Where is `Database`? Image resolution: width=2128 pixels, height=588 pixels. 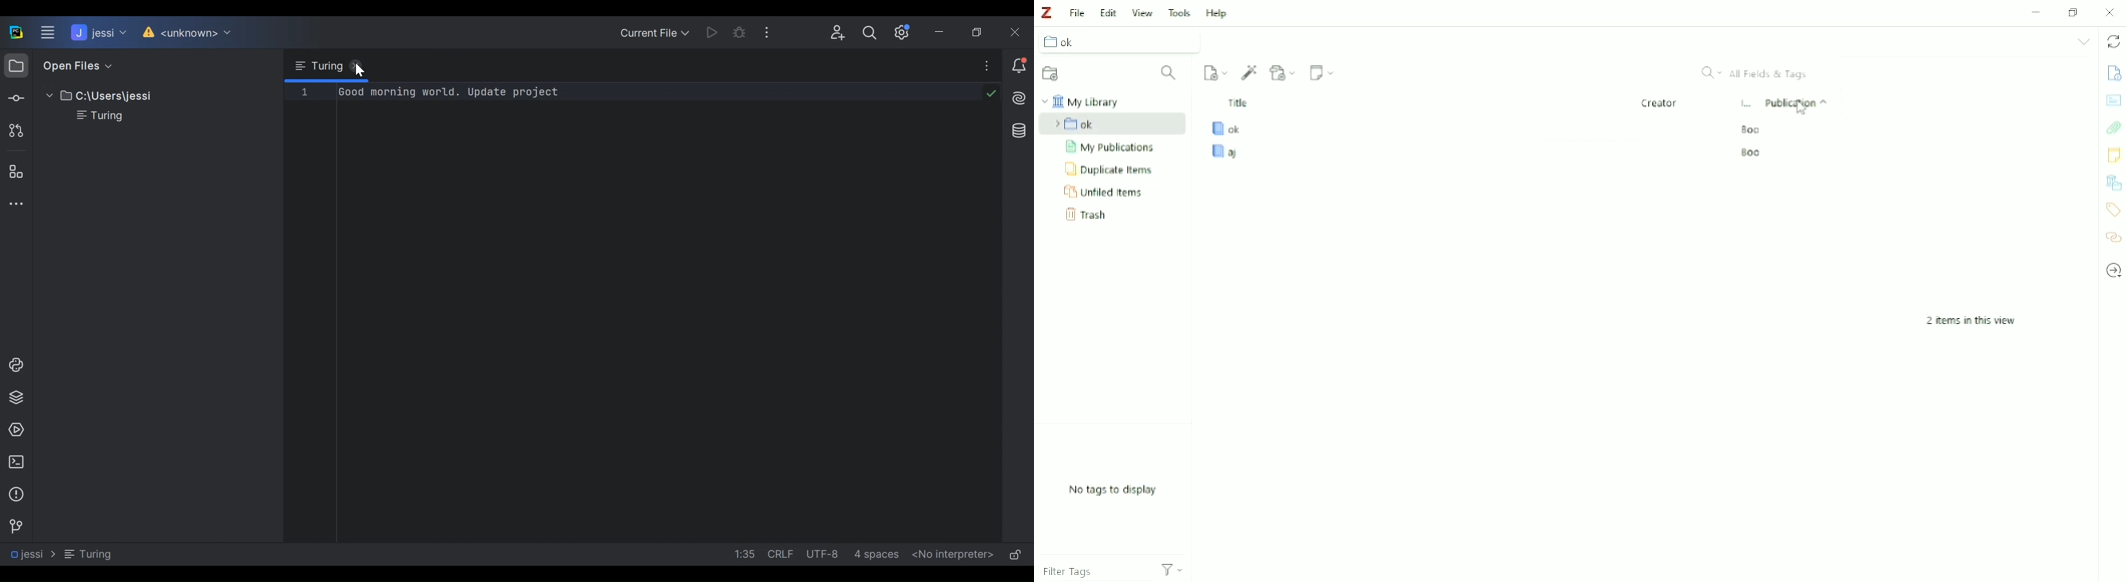 Database is located at coordinates (1020, 131).